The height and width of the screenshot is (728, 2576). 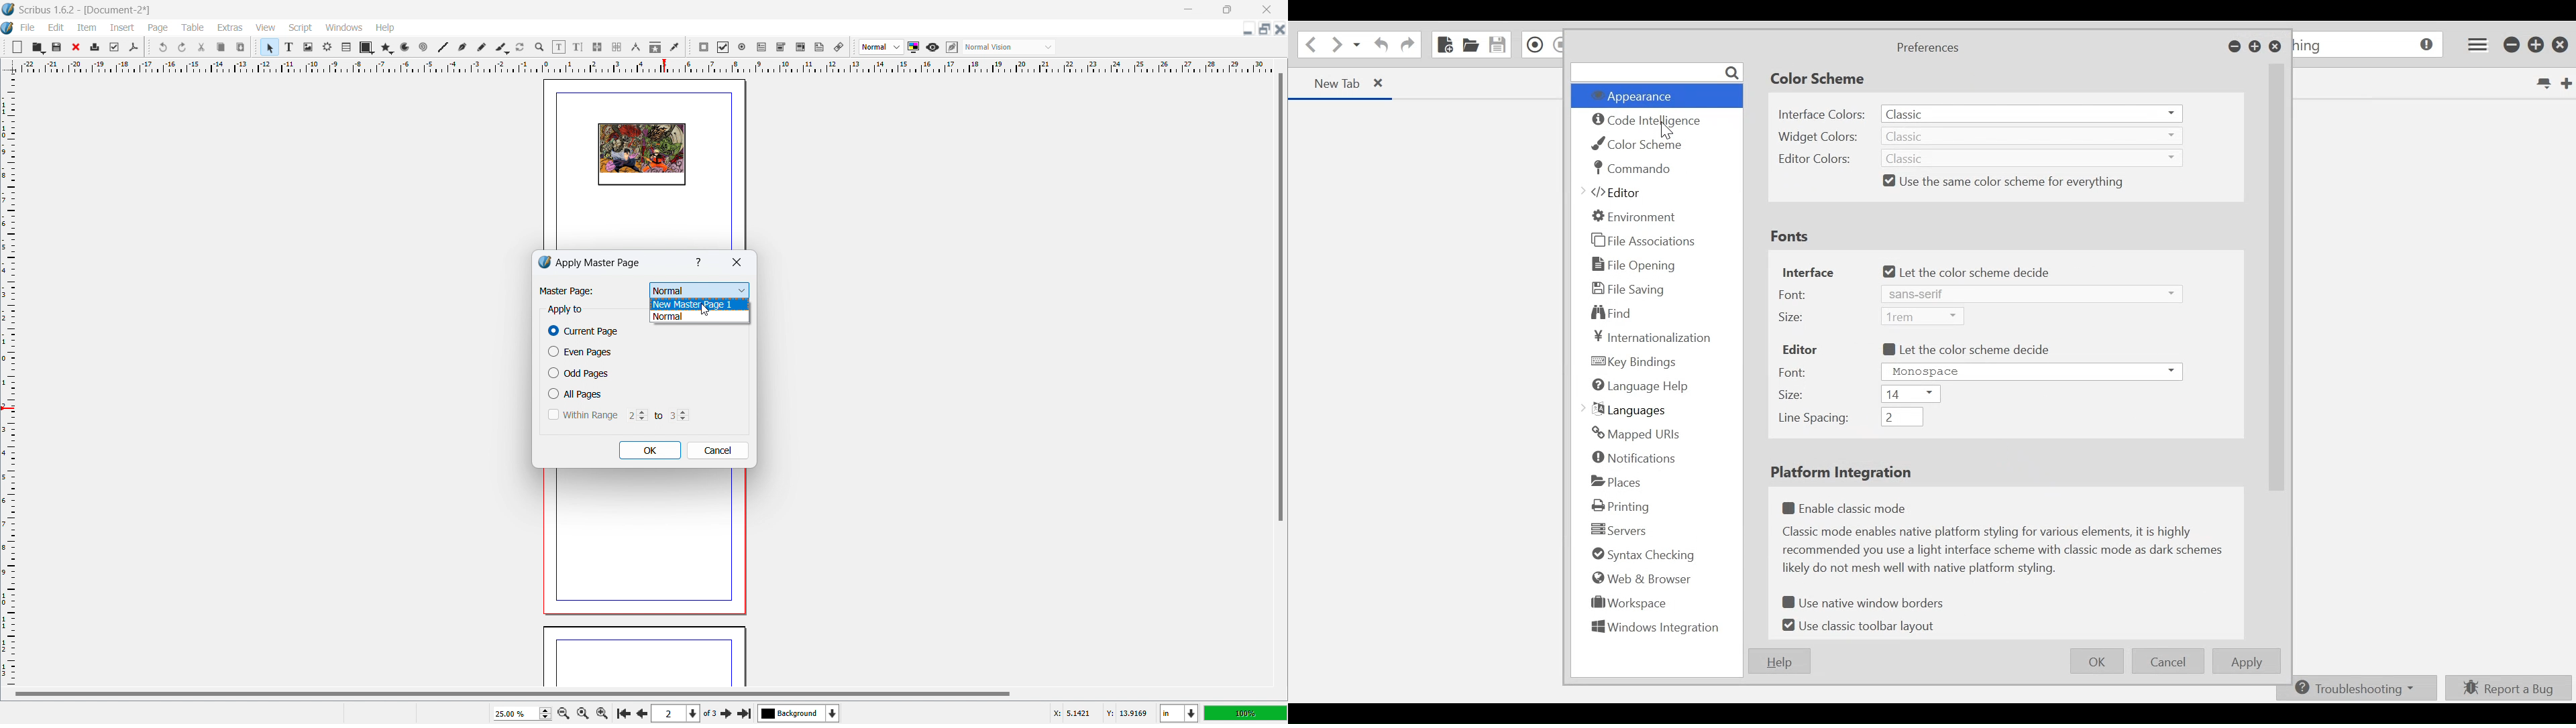 What do you see at coordinates (881, 47) in the screenshot?
I see `select image preview quality` at bounding box center [881, 47].